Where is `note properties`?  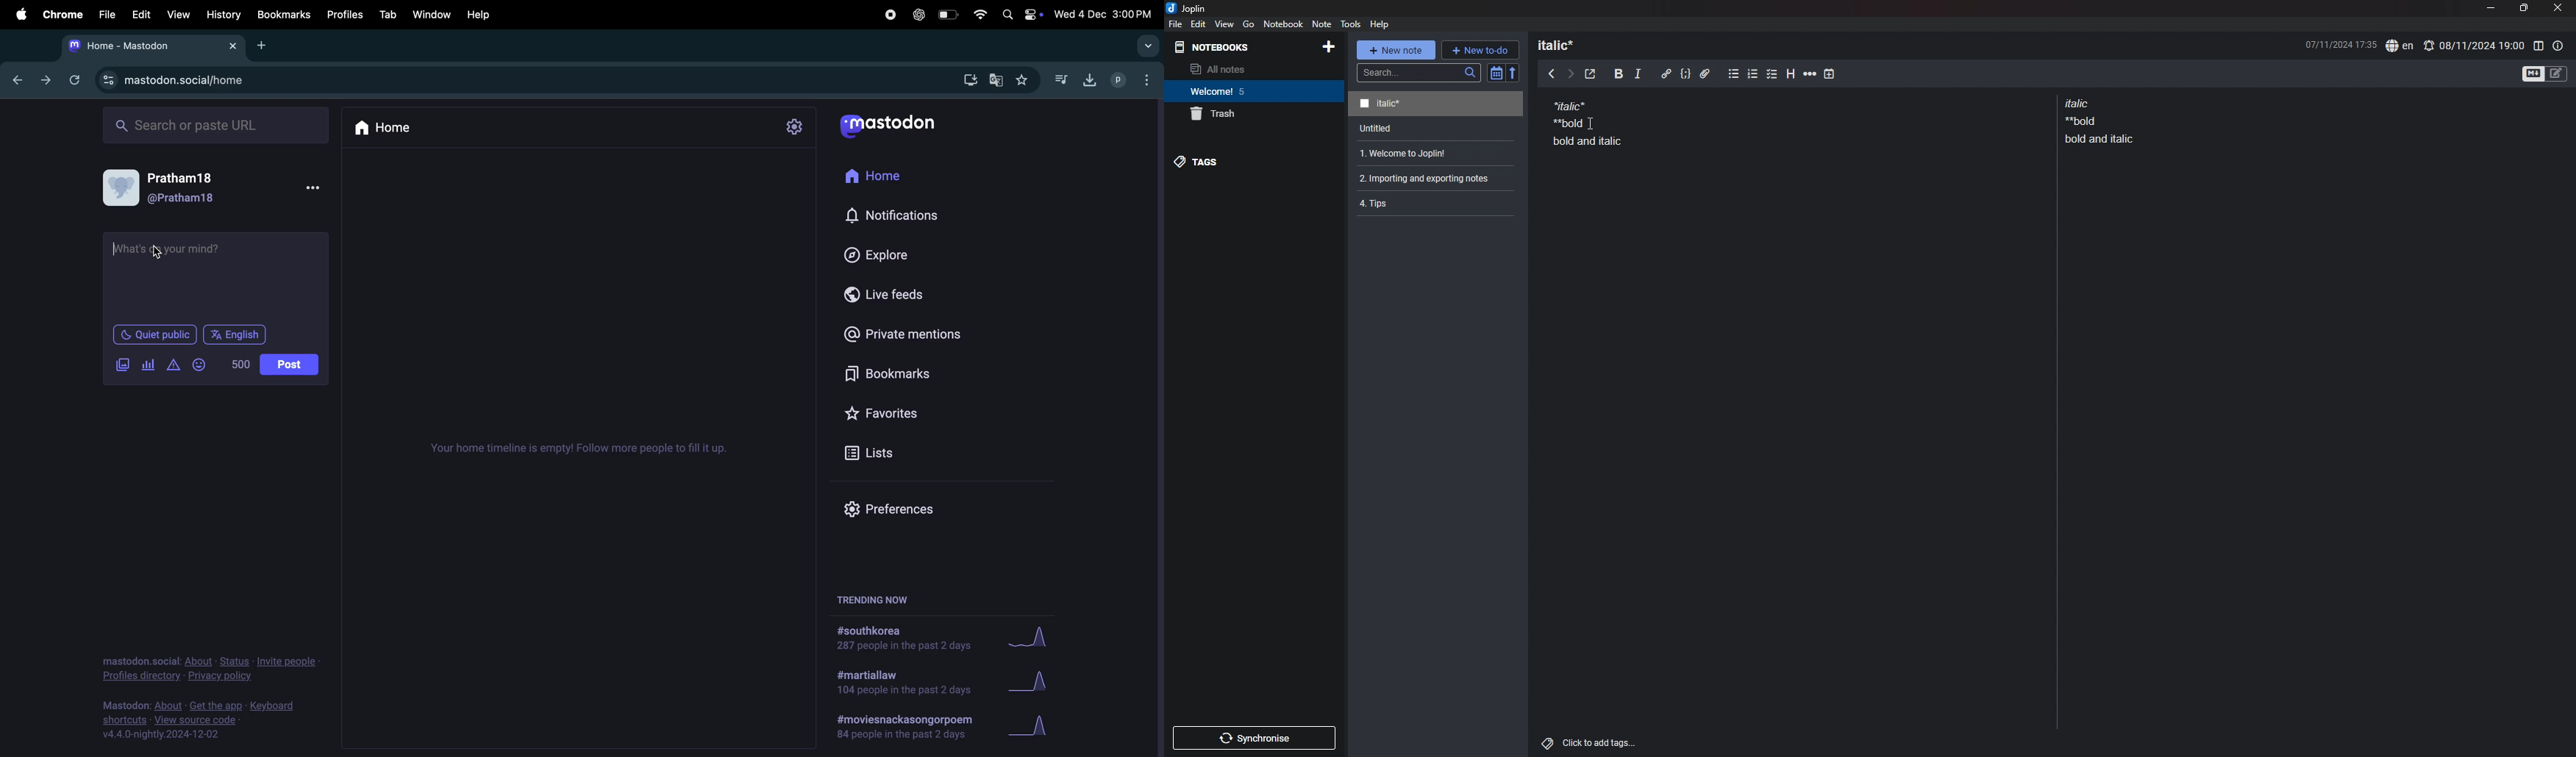 note properties is located at coordinates (2558, 46).